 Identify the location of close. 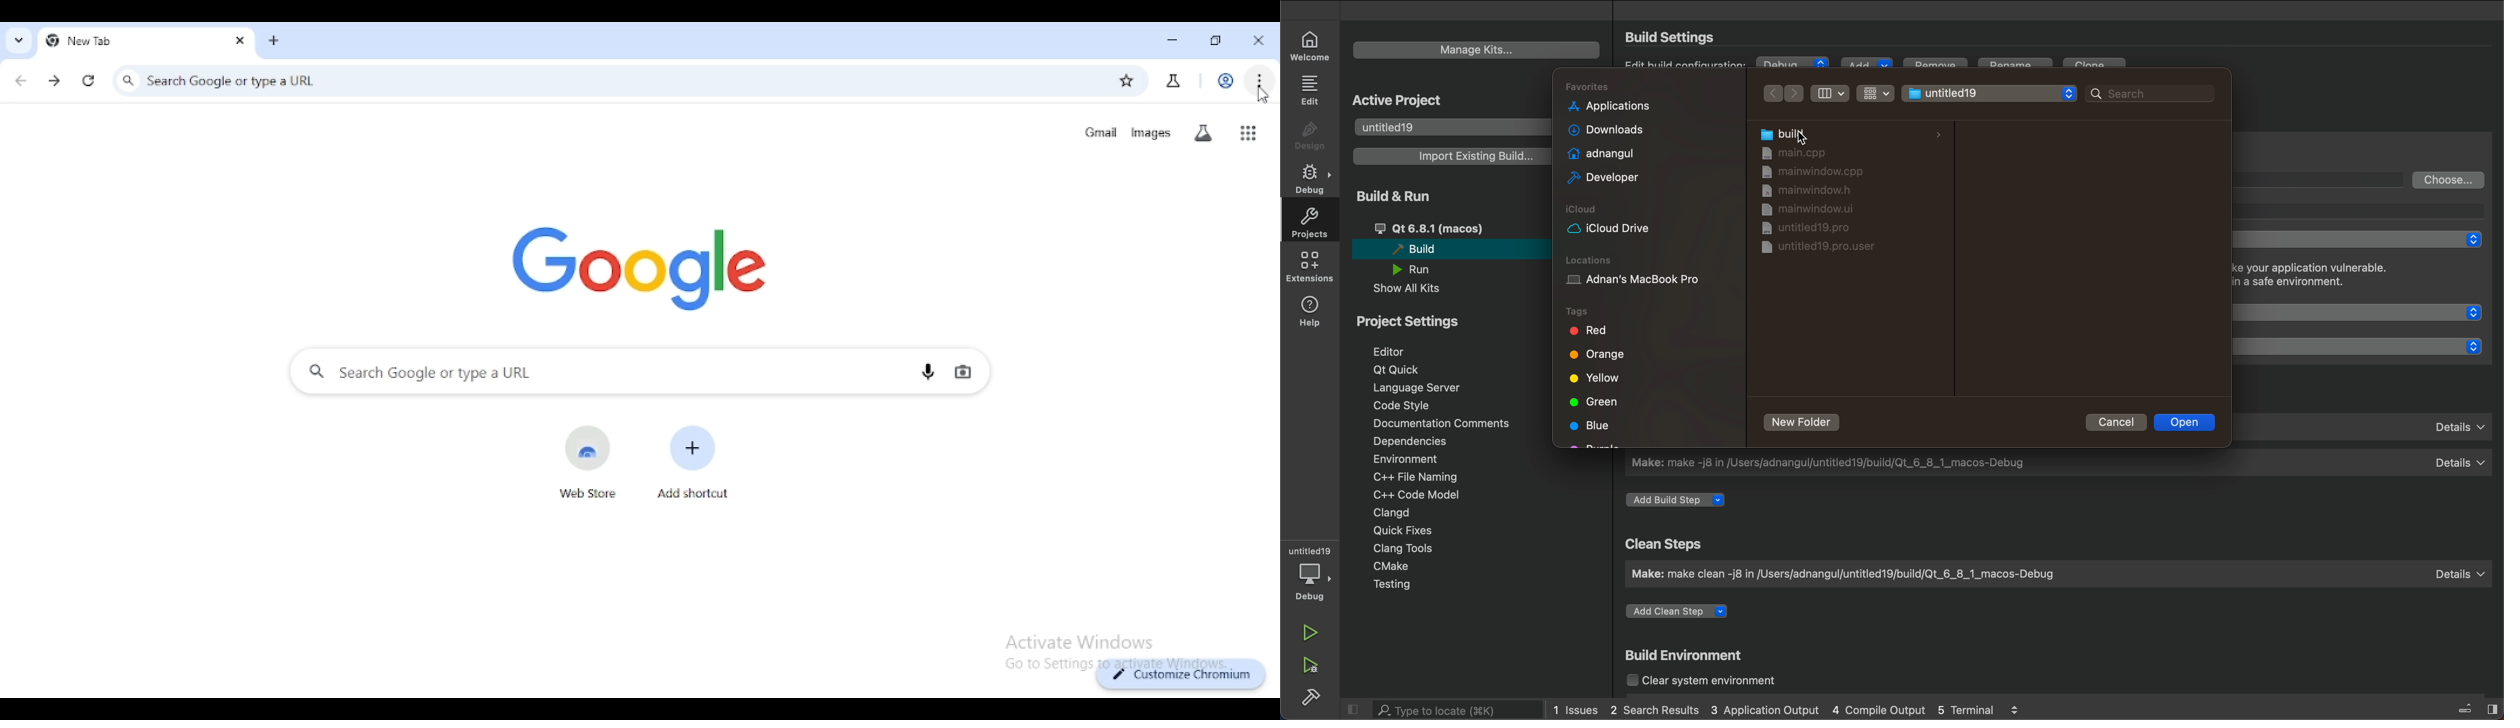
(1259, 40).